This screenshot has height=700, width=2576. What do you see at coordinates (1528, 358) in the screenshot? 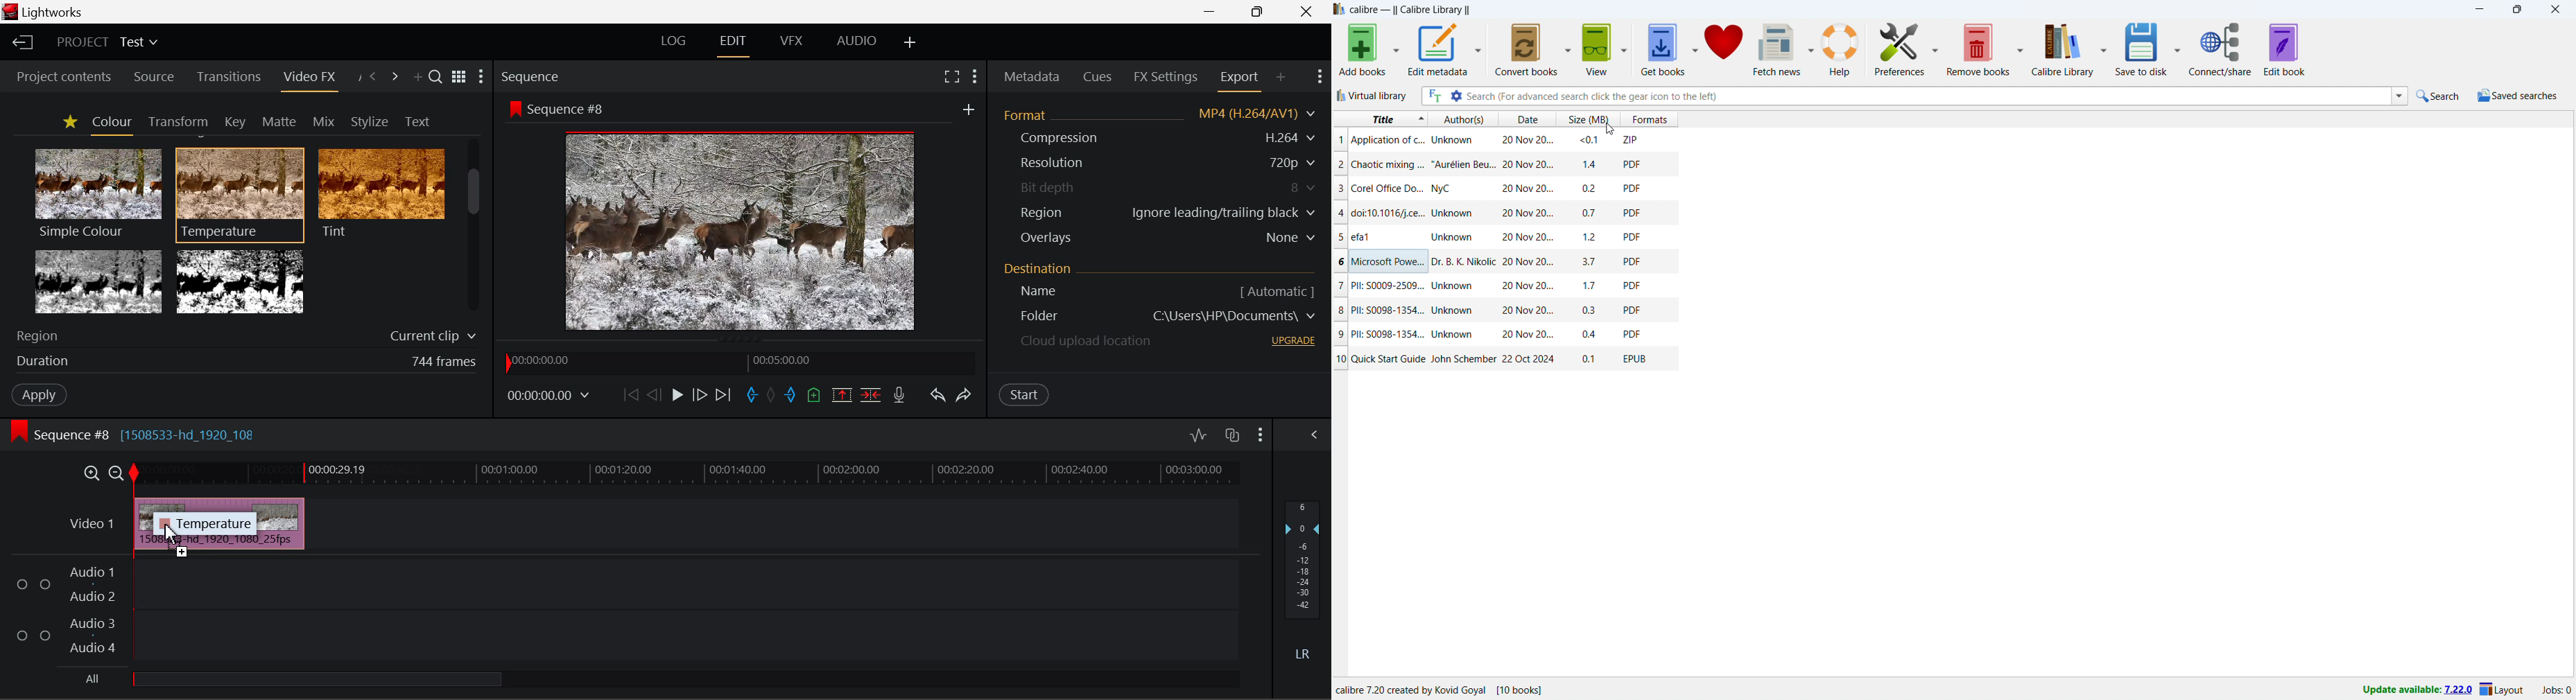
I see `date` at bounding box center [1528, 358].